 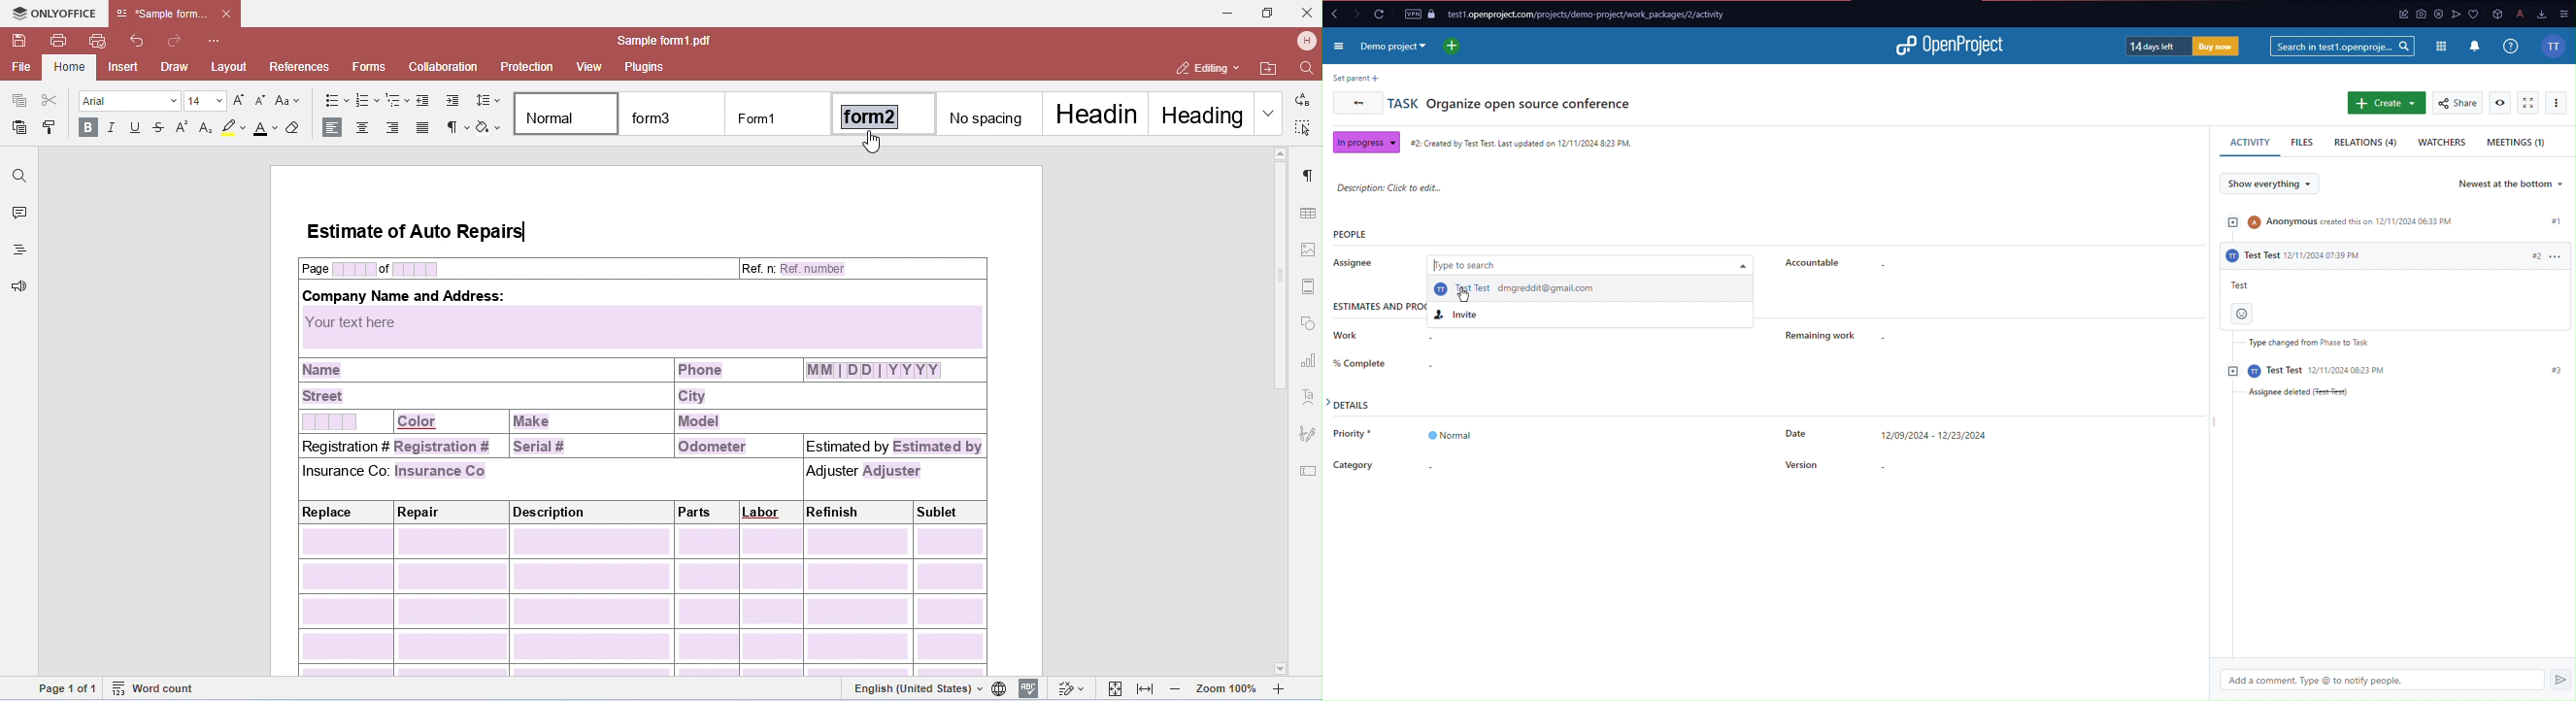 What do you see at coordinates (2474, 13) in the screenshot?
I see `app icons` at bounding box center [2474, 13].